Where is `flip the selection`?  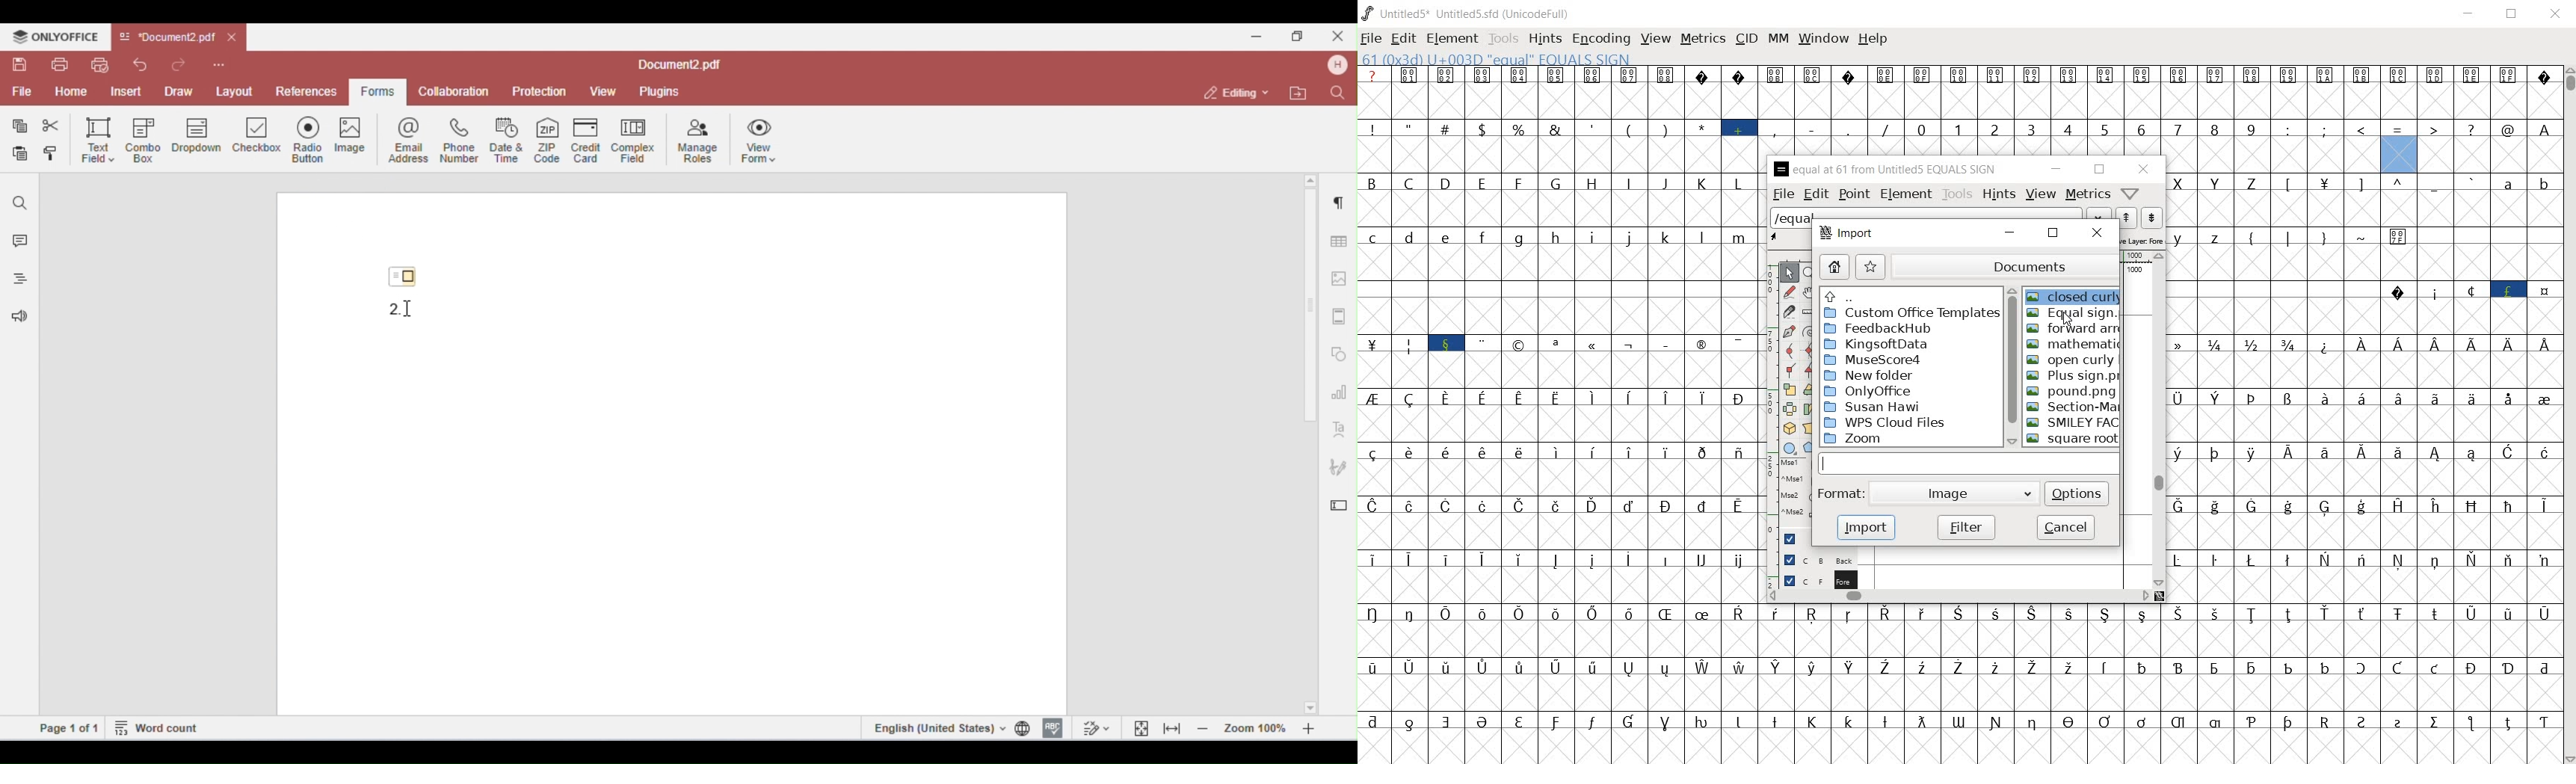
flip the selection is located at coordinates (1790, 409).